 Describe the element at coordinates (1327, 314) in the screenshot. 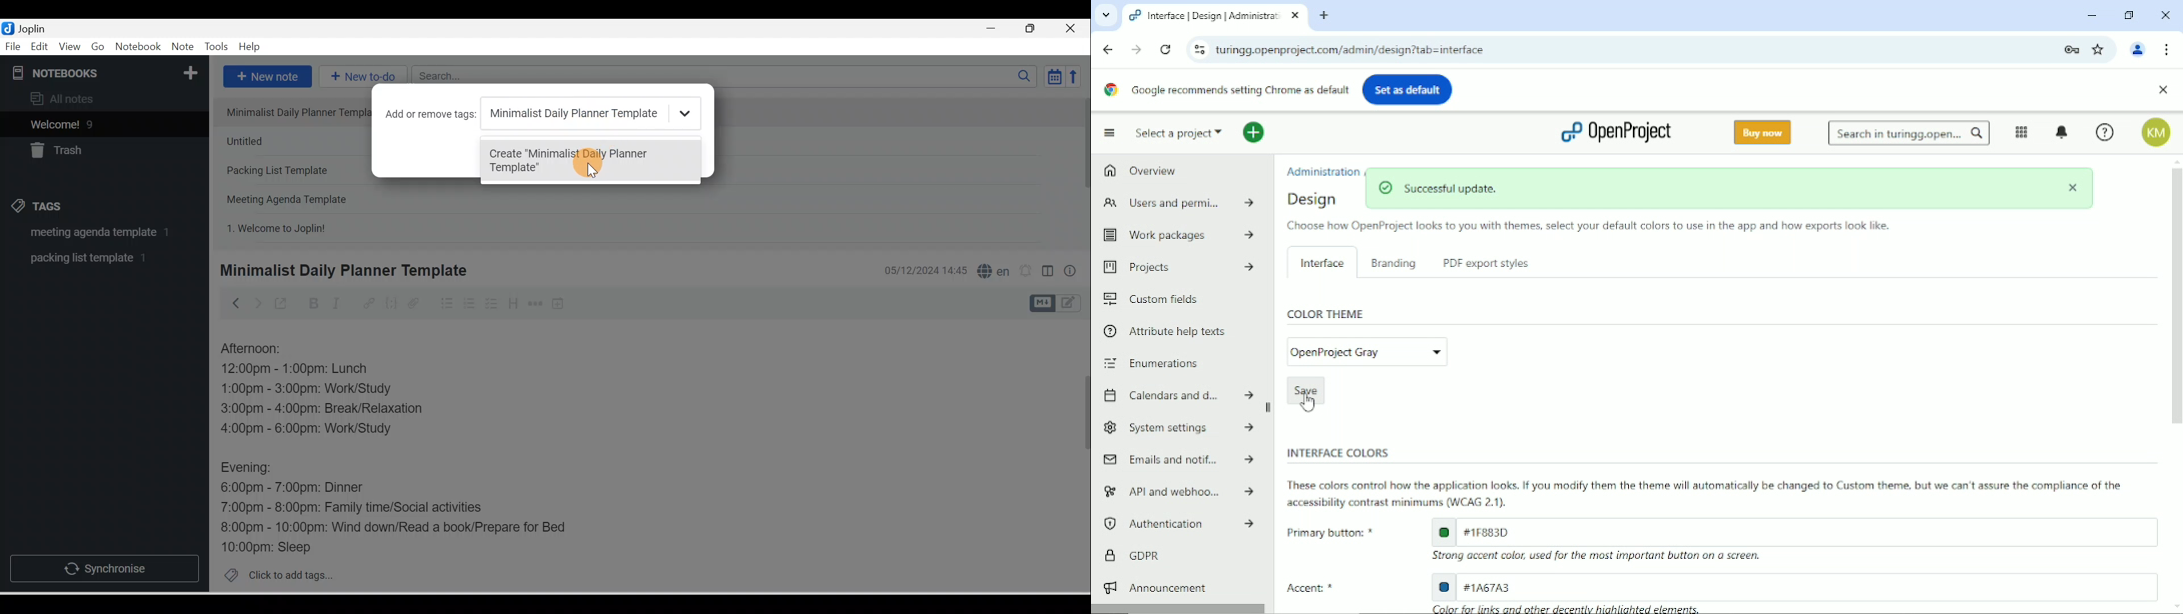

I see `Color theme` at that location.